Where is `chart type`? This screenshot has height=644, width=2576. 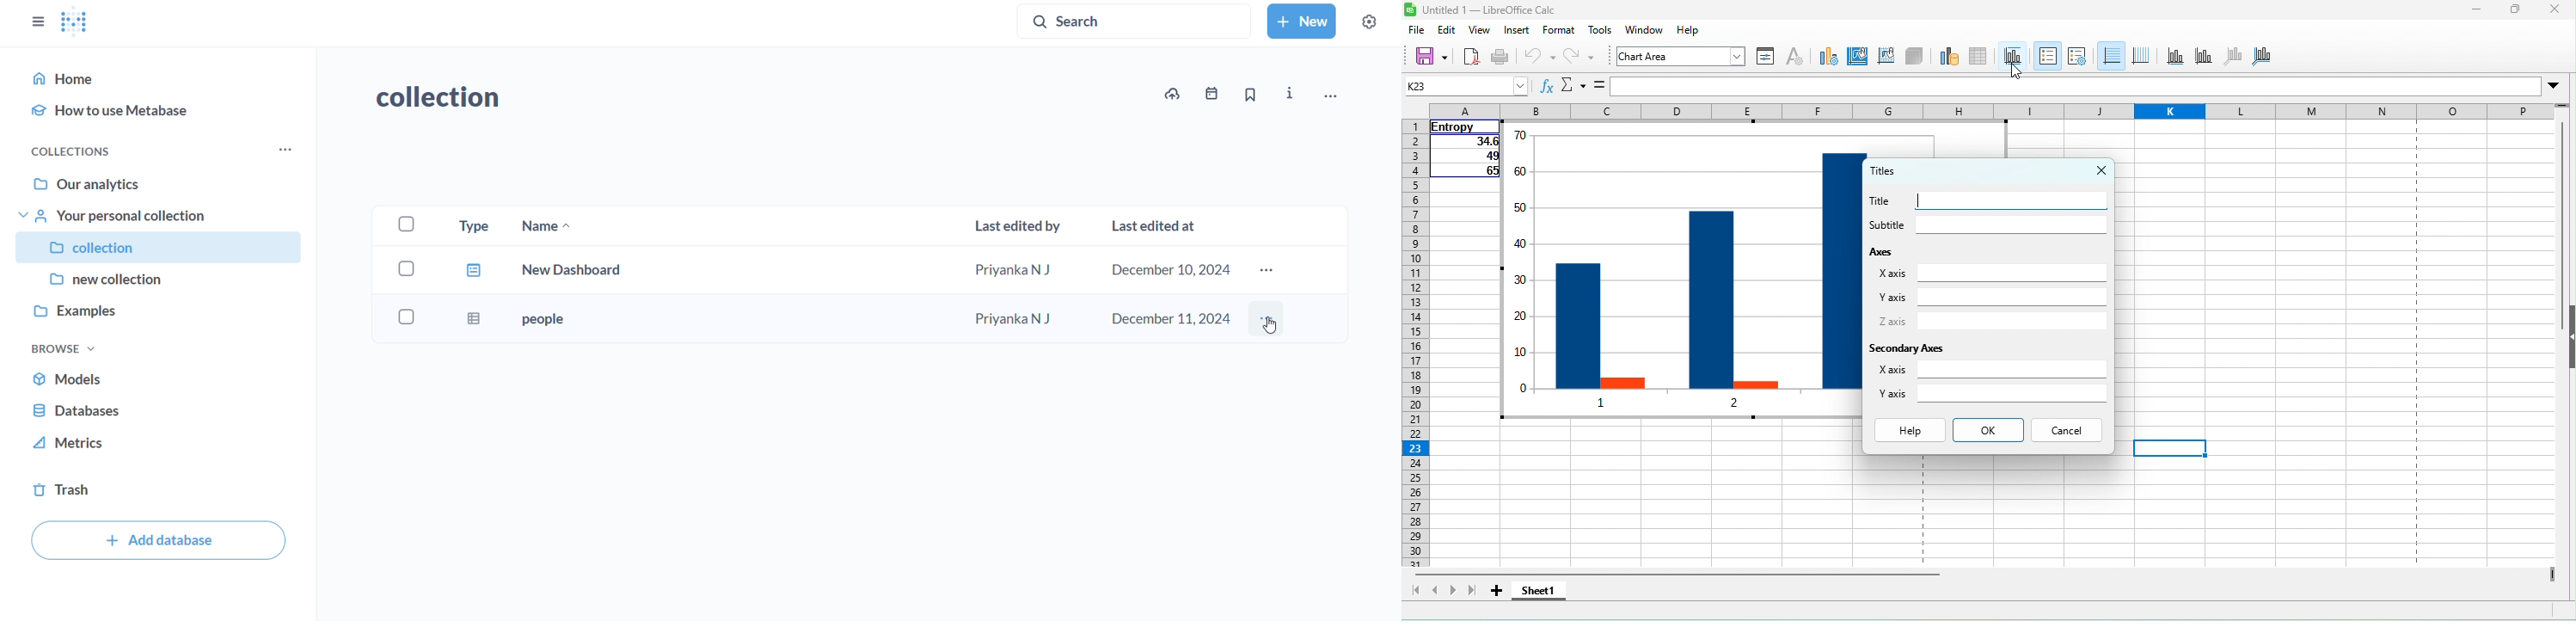
chart type is located at coordinates (1828, 59).